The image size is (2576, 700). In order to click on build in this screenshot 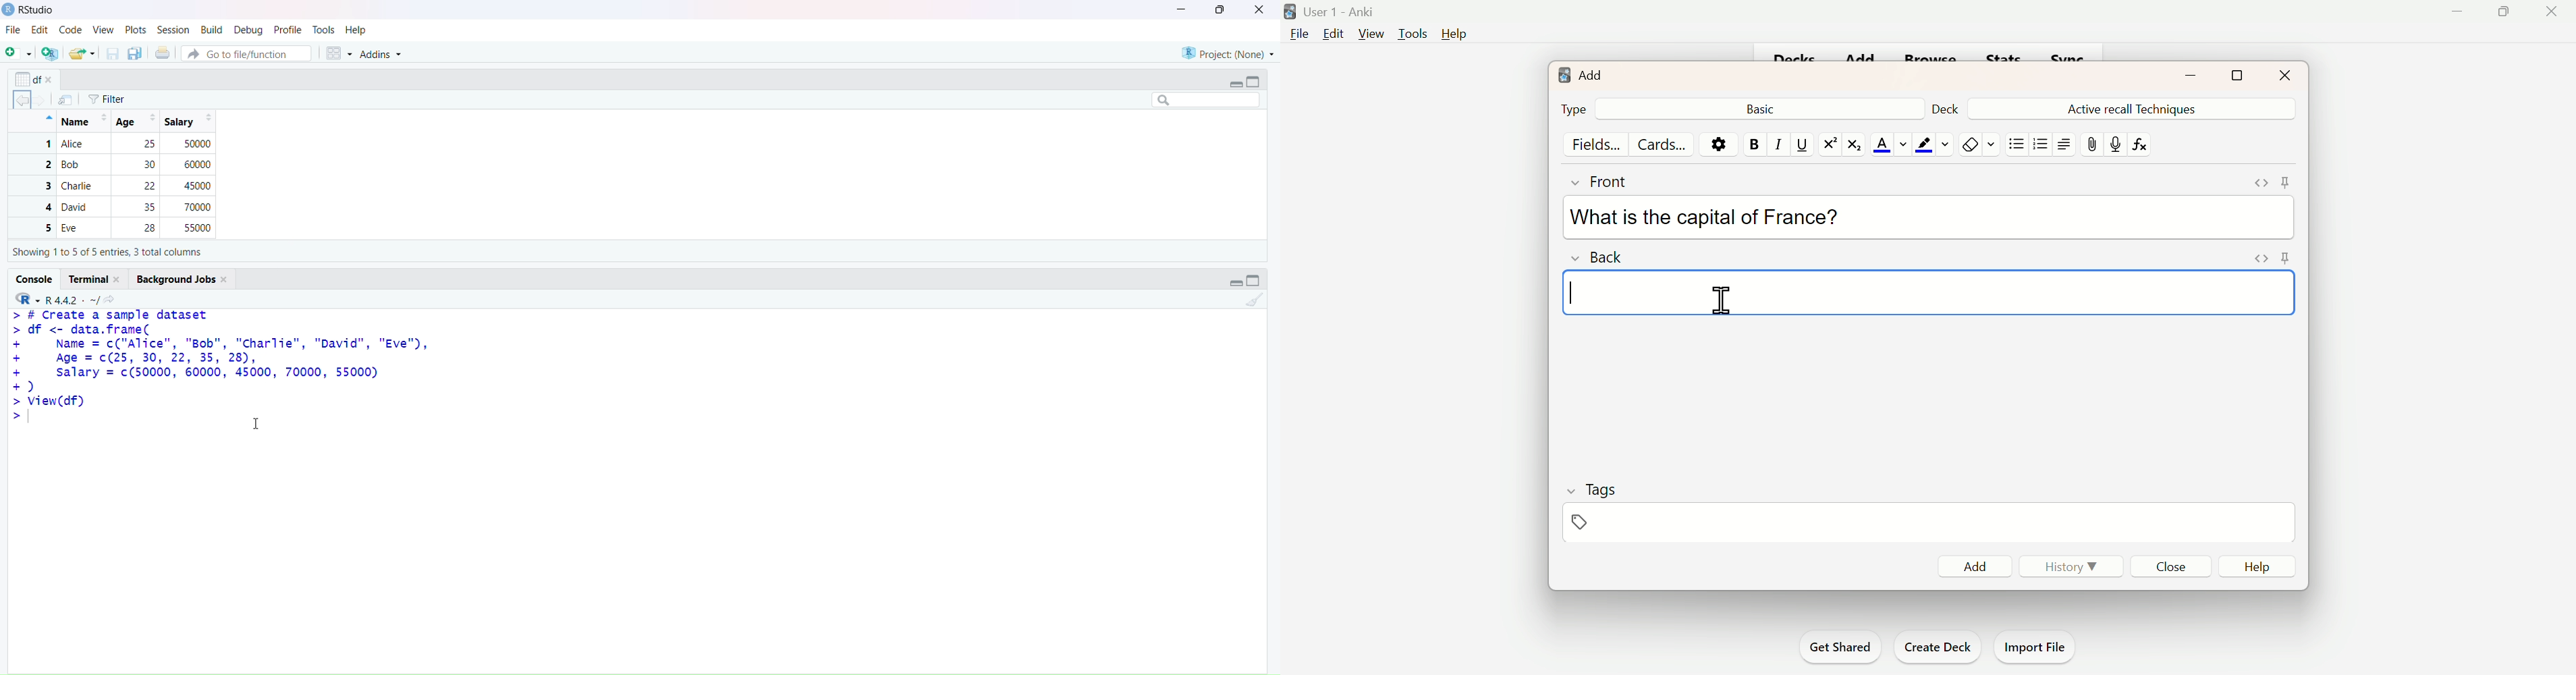, I will do `click(213, 30)`.